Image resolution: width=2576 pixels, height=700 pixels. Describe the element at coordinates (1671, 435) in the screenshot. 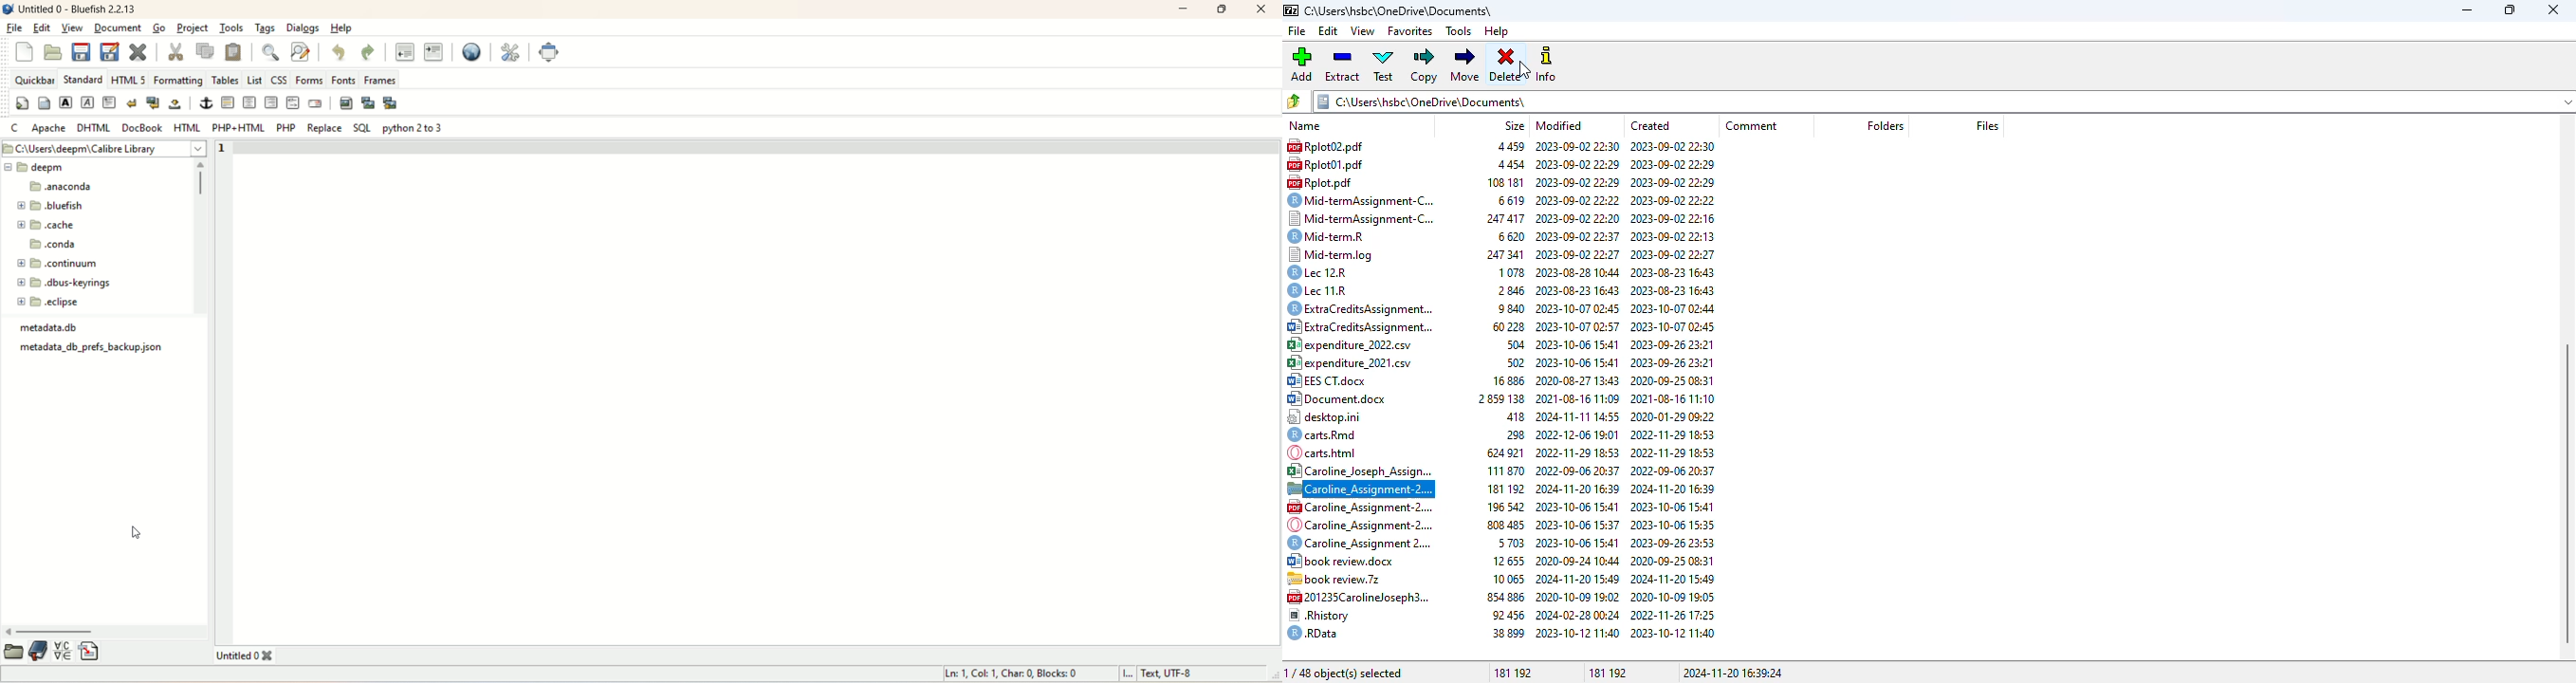

I see `2022-11-29 18:53` at that location.